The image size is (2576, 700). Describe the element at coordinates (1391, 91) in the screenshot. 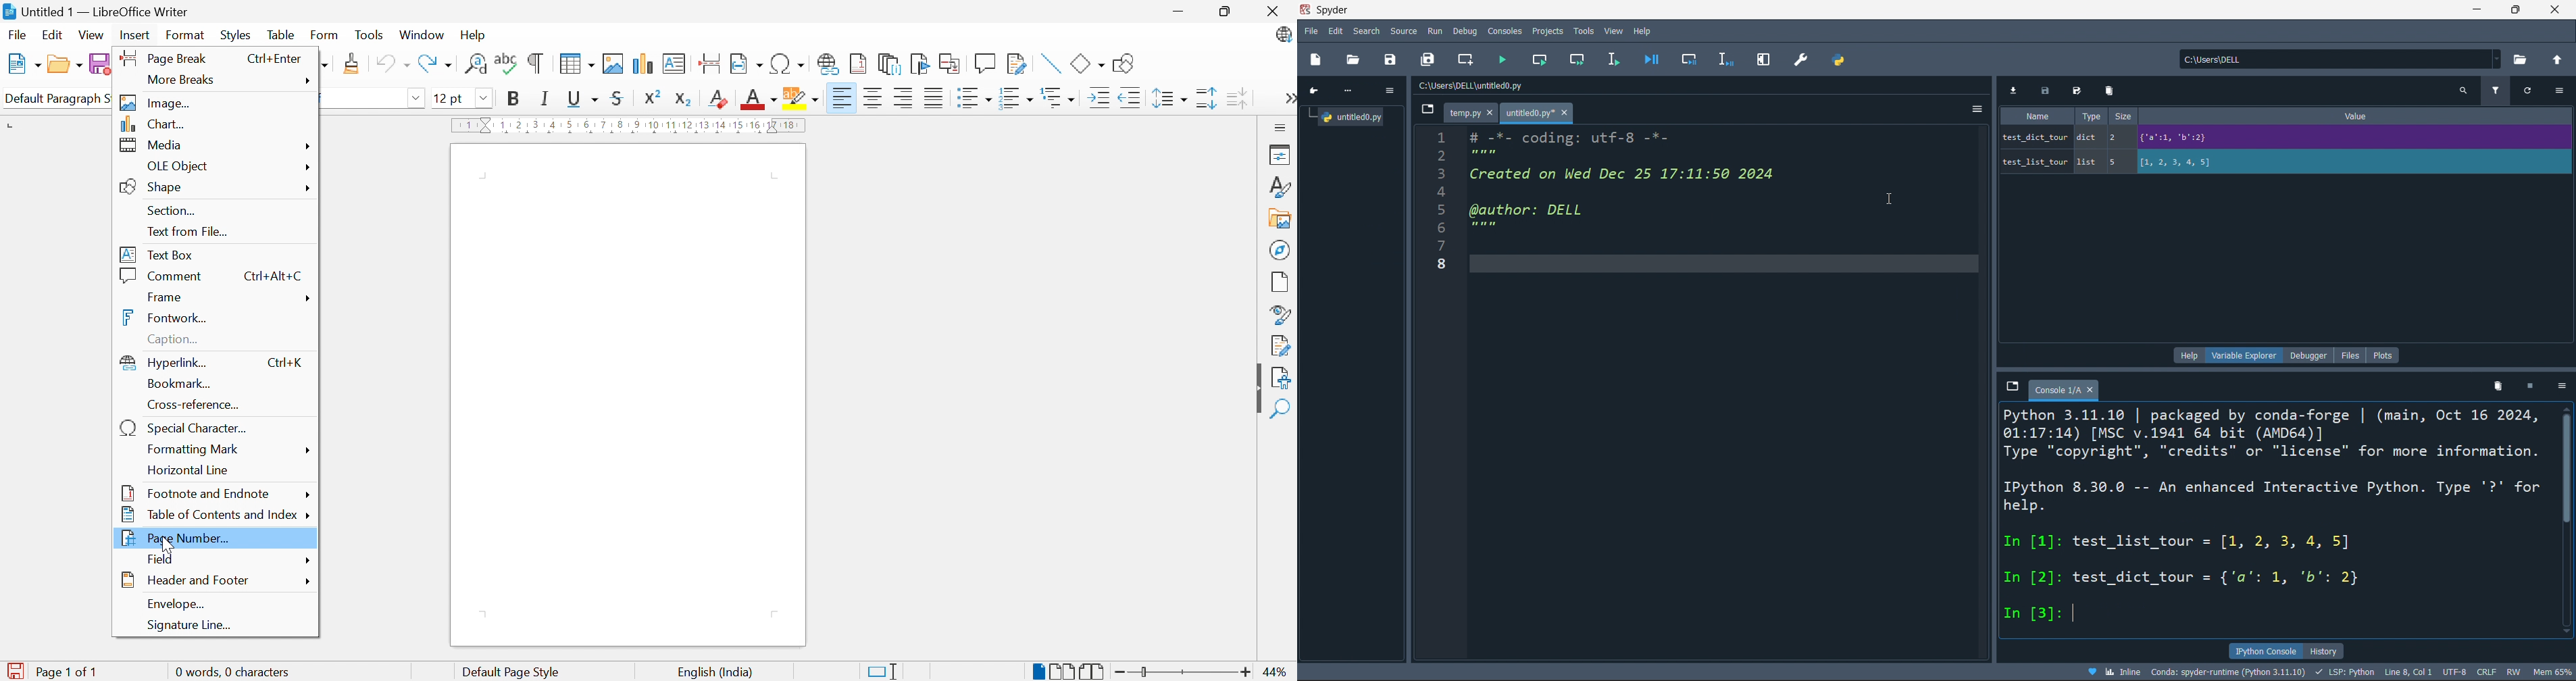

I see `more options` at that location.